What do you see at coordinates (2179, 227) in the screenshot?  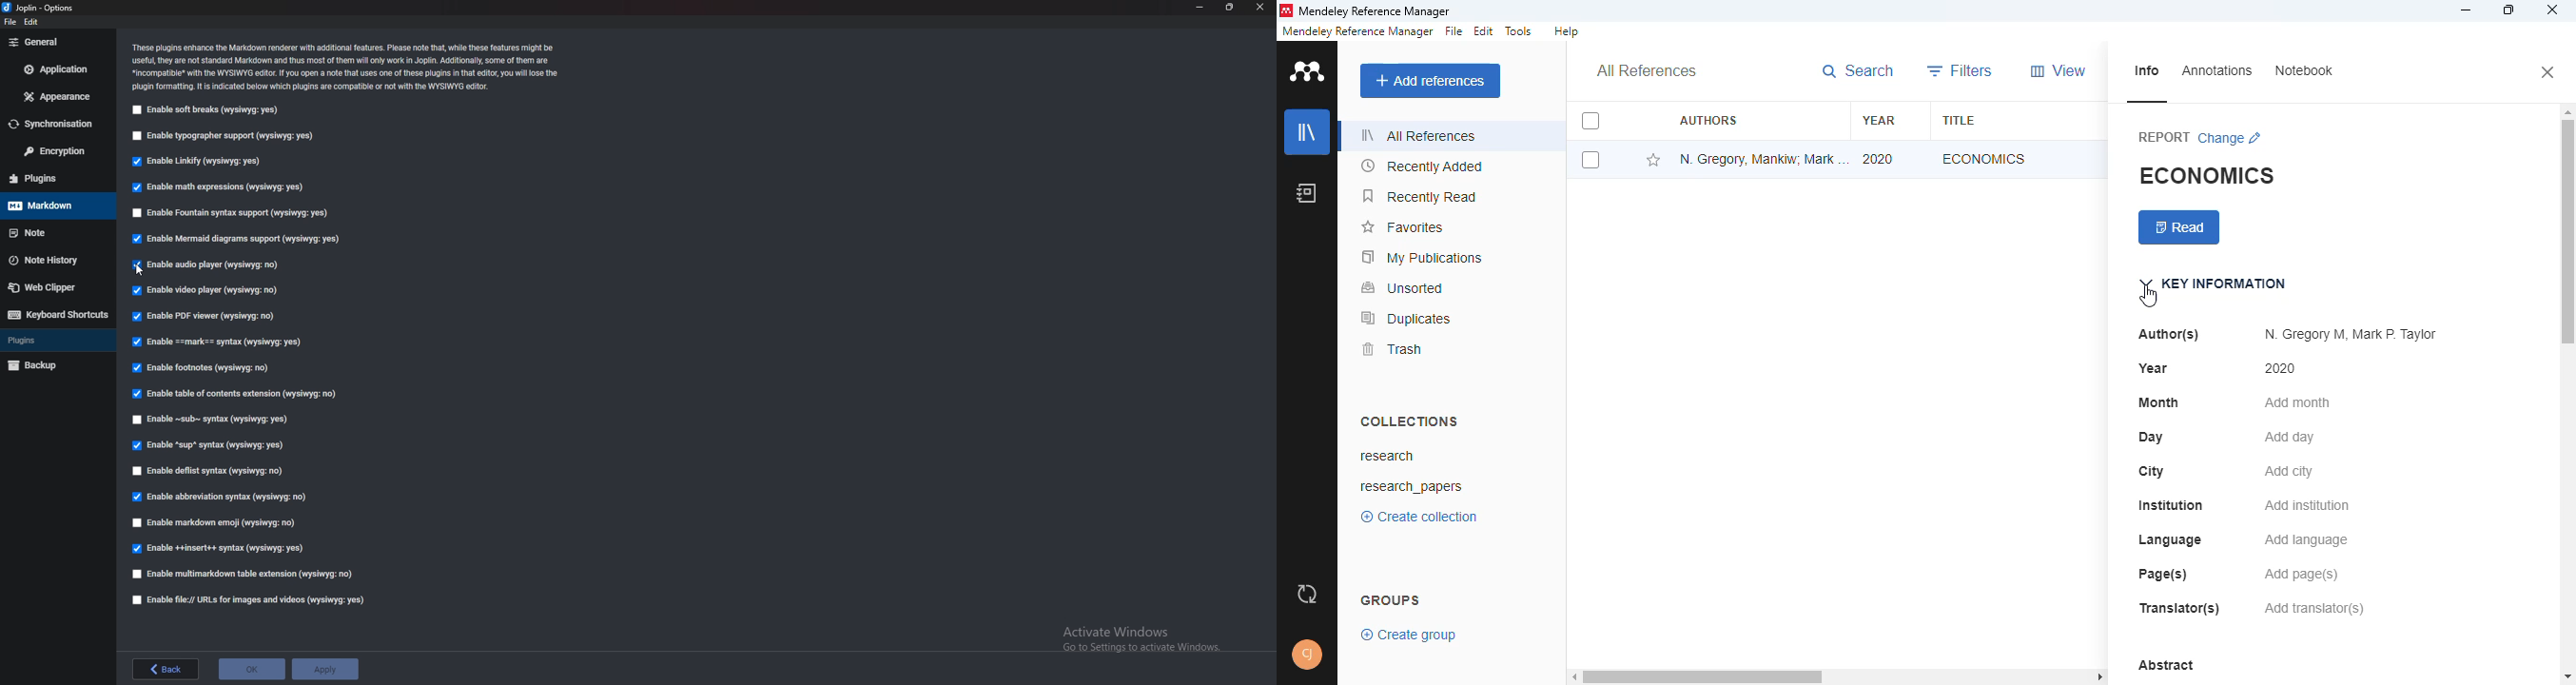 I see `read` at bounding box center [2179, 227].